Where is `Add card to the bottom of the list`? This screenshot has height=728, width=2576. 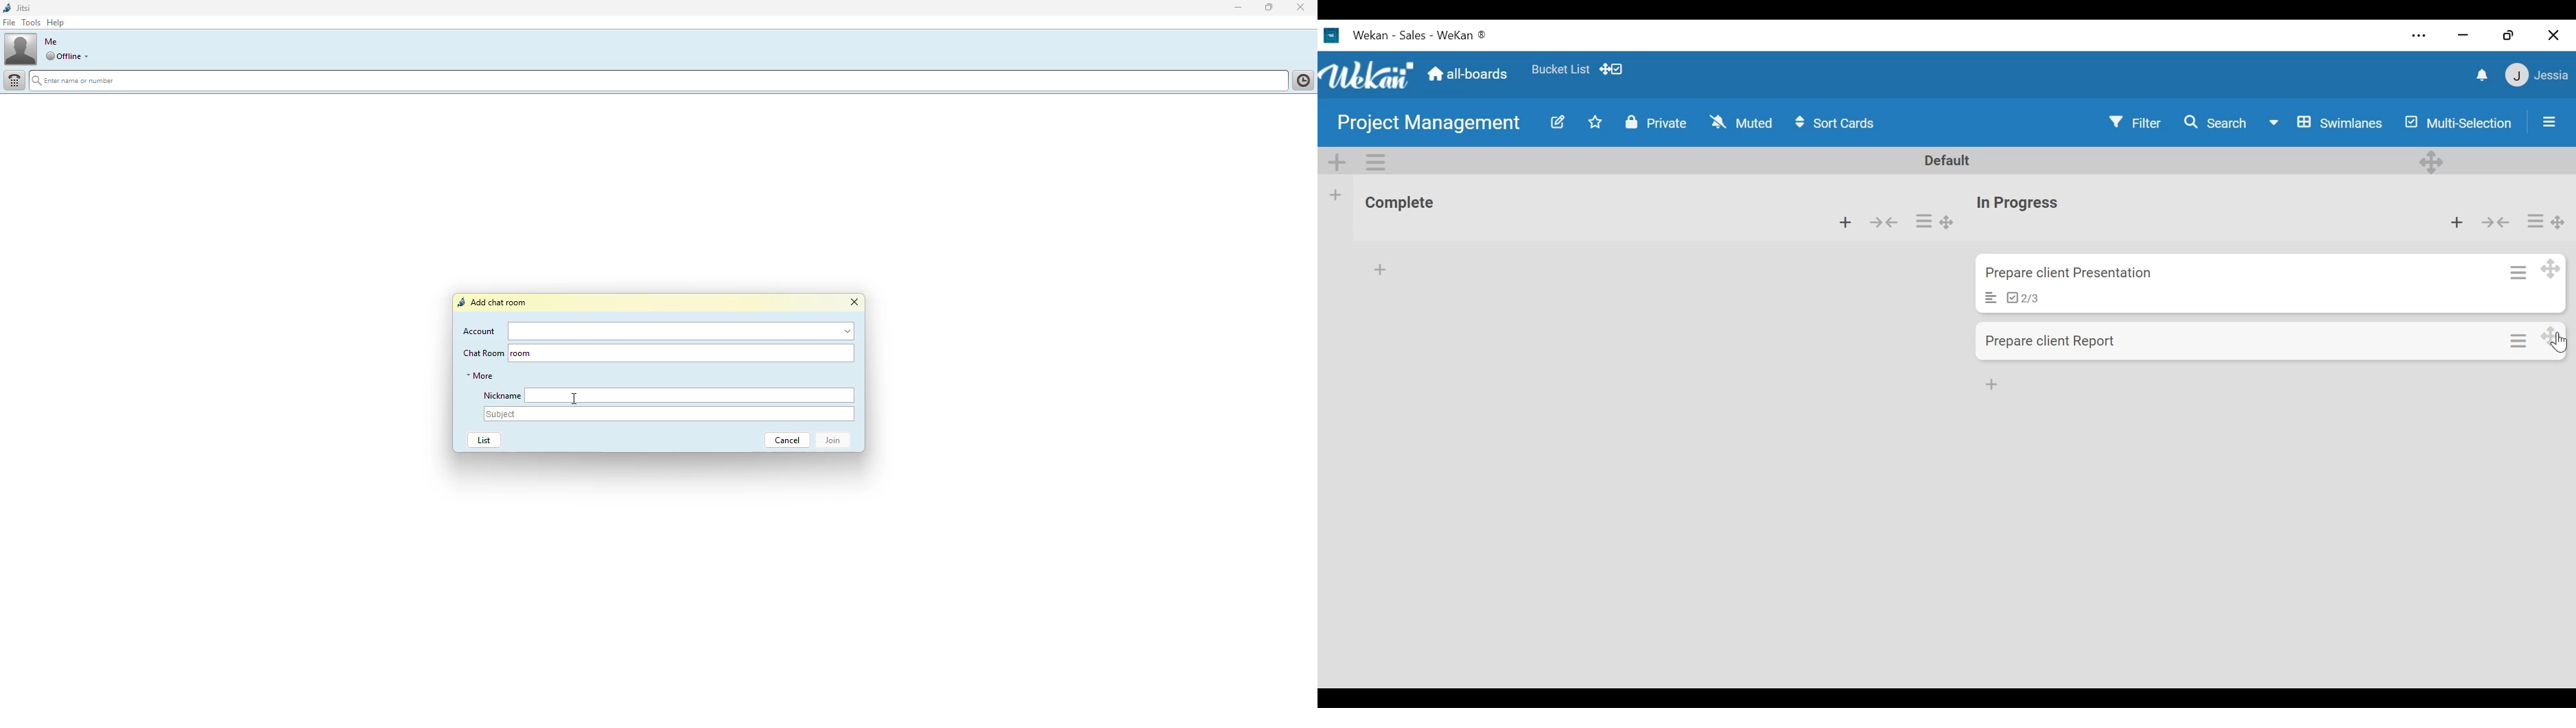 Add card to the bottom of the list is located at coordinates (1994, 383).